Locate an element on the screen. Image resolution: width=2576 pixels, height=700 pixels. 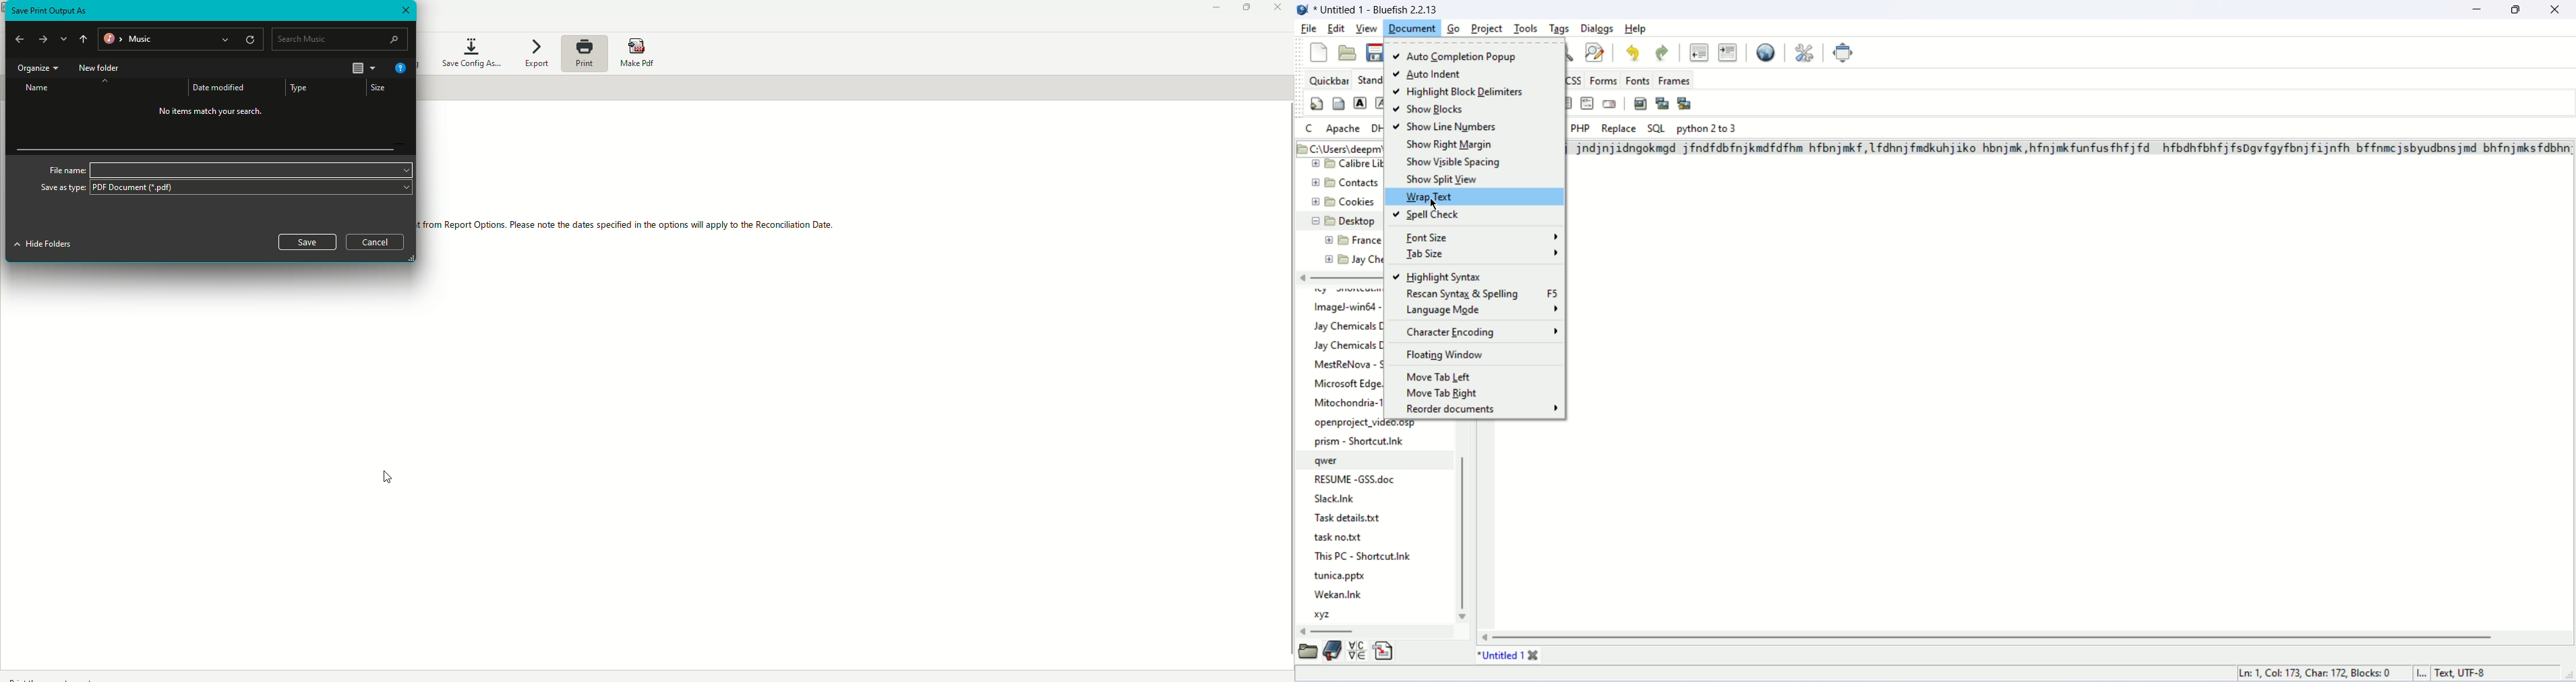
close is located at coordinates (1535, 654).